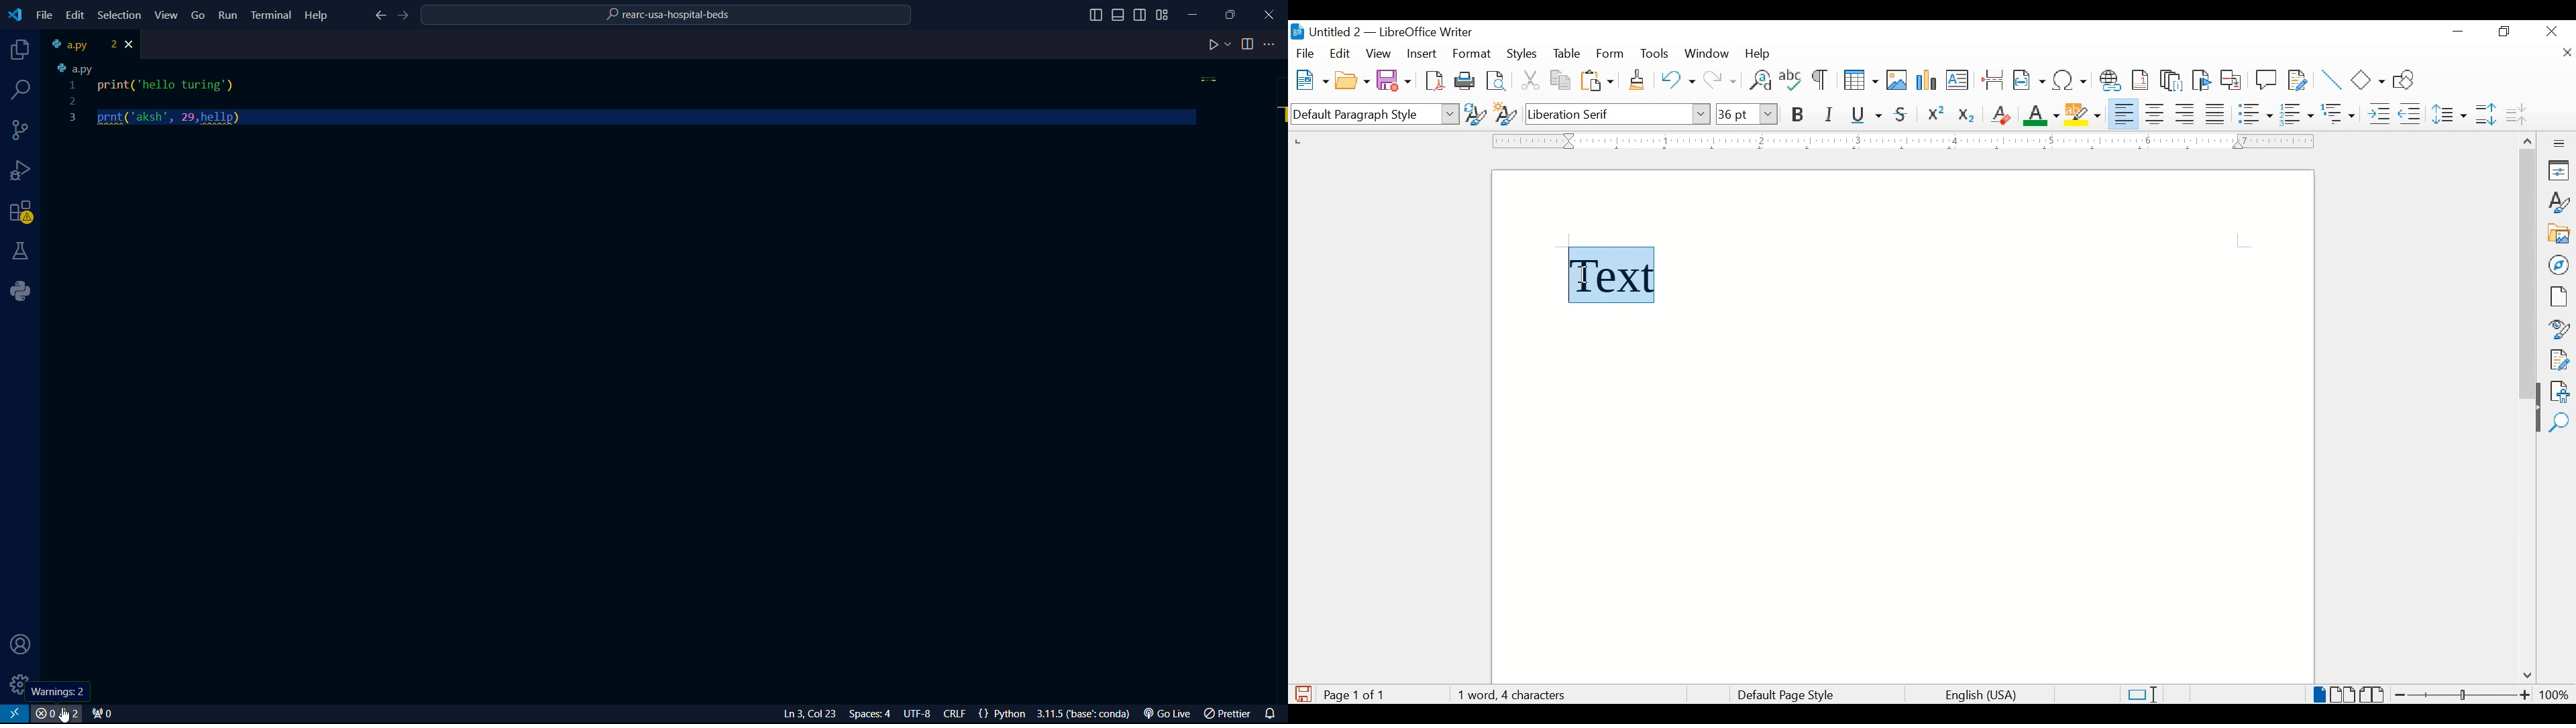 The image size is (2576, 728). Describe the element at coordinates (132, 44) in the screenshot. I see `close` at that location.